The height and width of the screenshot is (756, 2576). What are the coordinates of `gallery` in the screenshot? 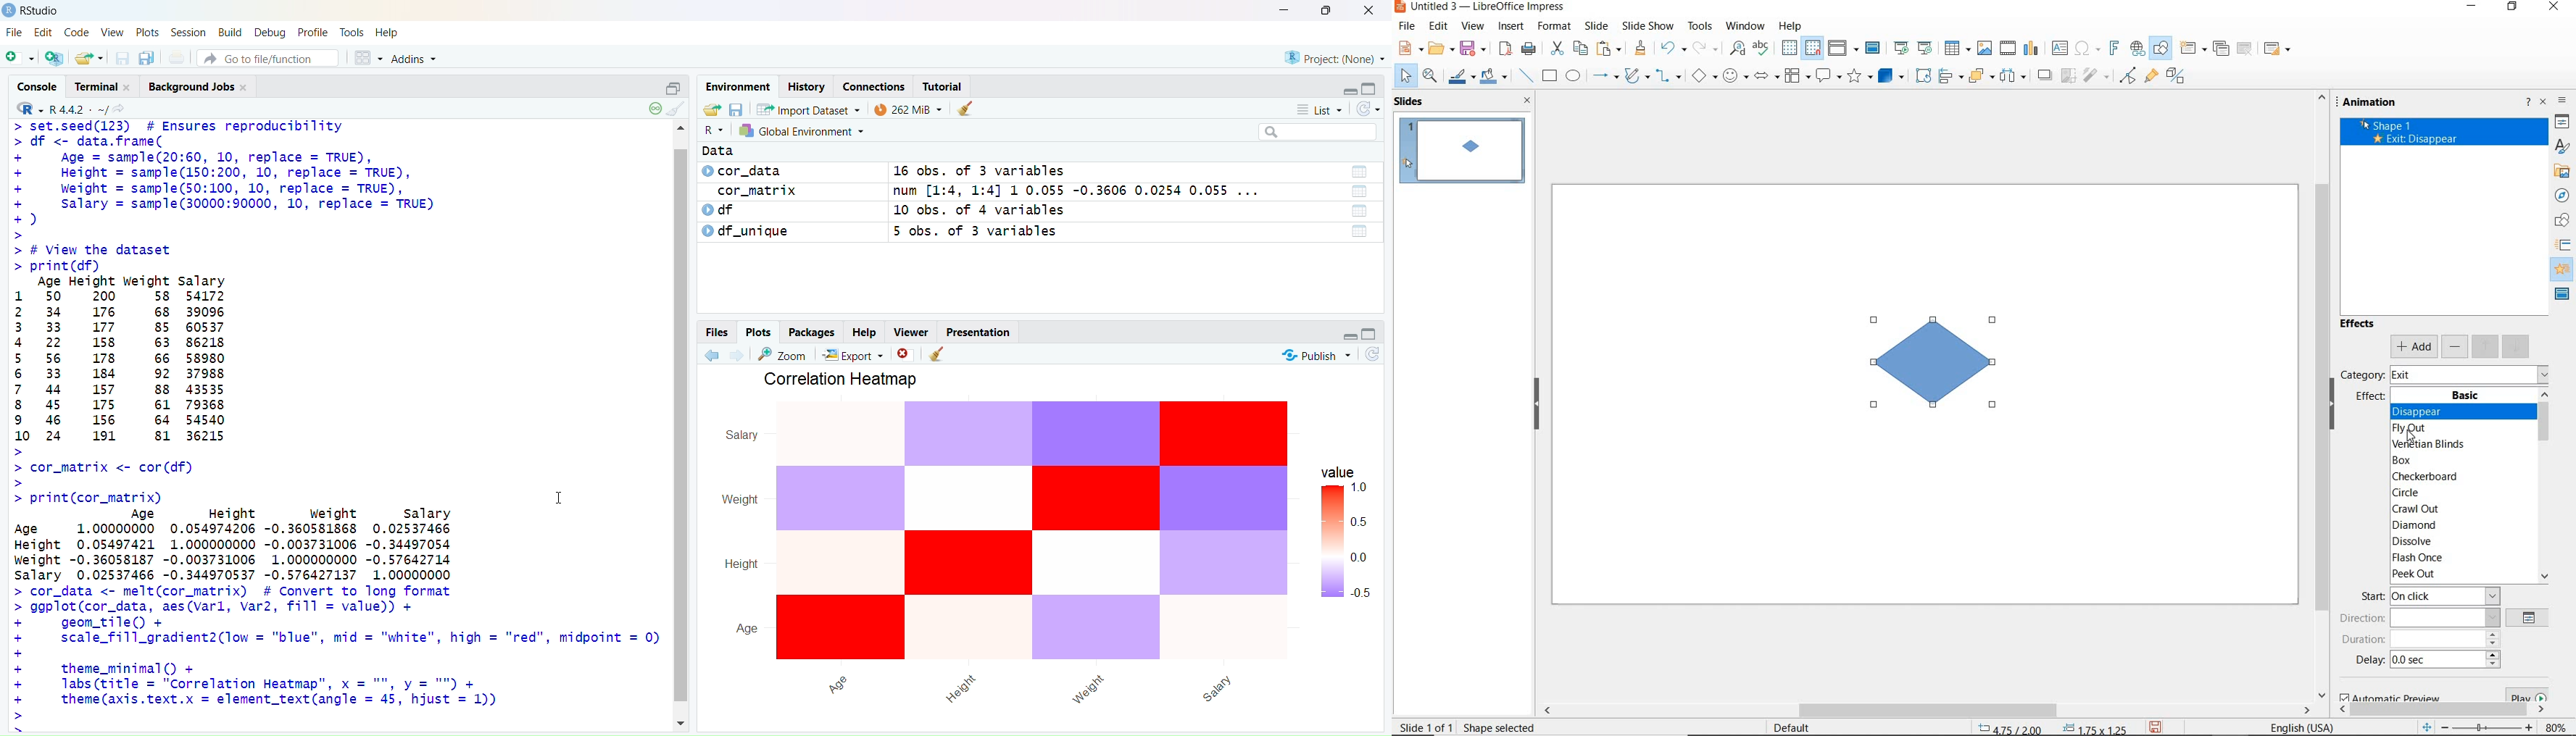 It's located at (2559, 173).